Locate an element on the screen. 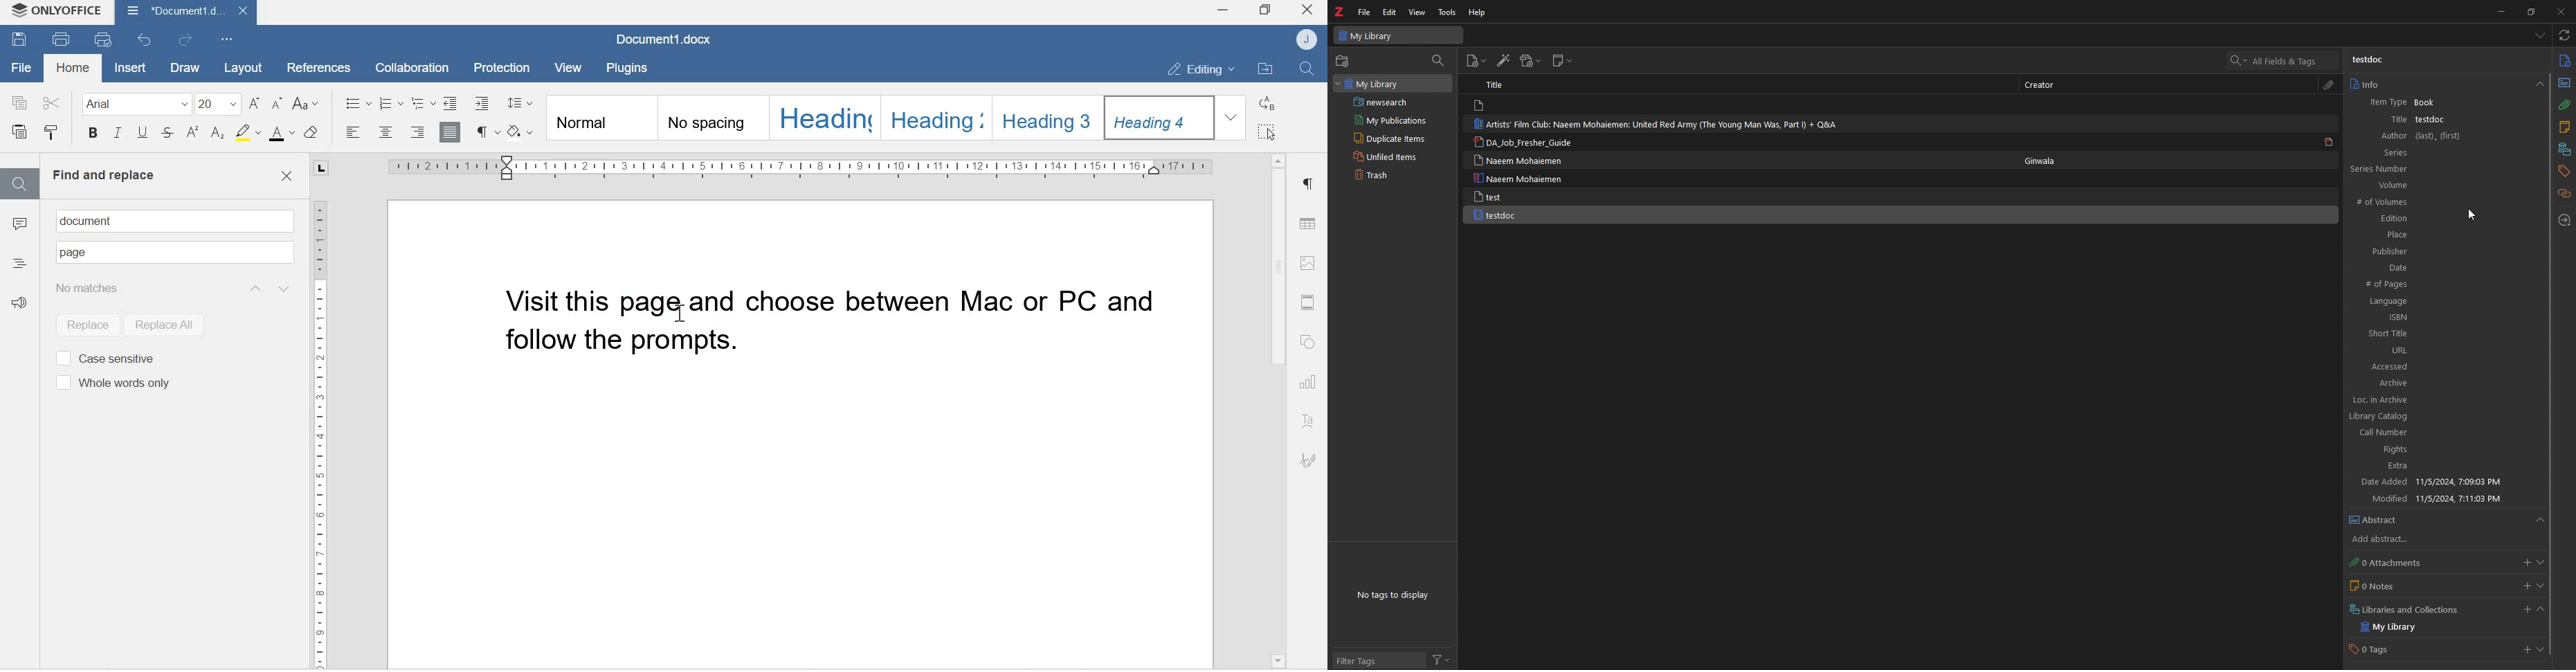 Image resolution: width=2576 pixels, height=672 pixels. Highlight color is located at coordinates (247, 132).